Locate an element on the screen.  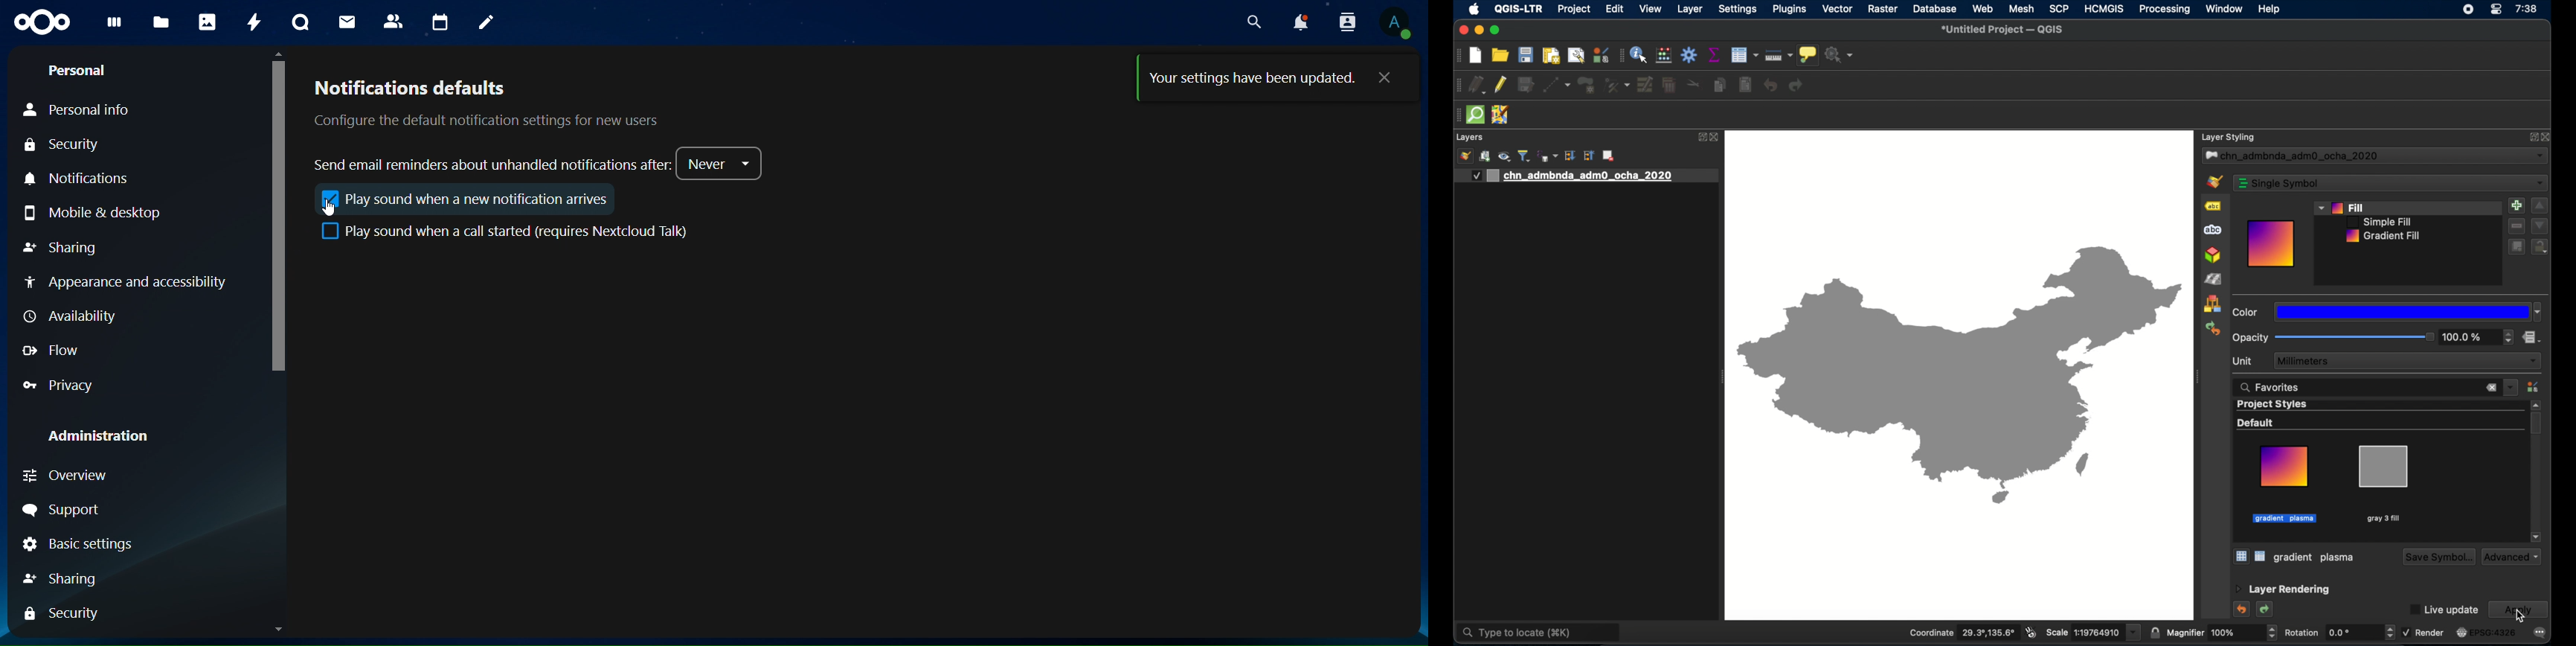
Support is located at coordinates (61, 511).